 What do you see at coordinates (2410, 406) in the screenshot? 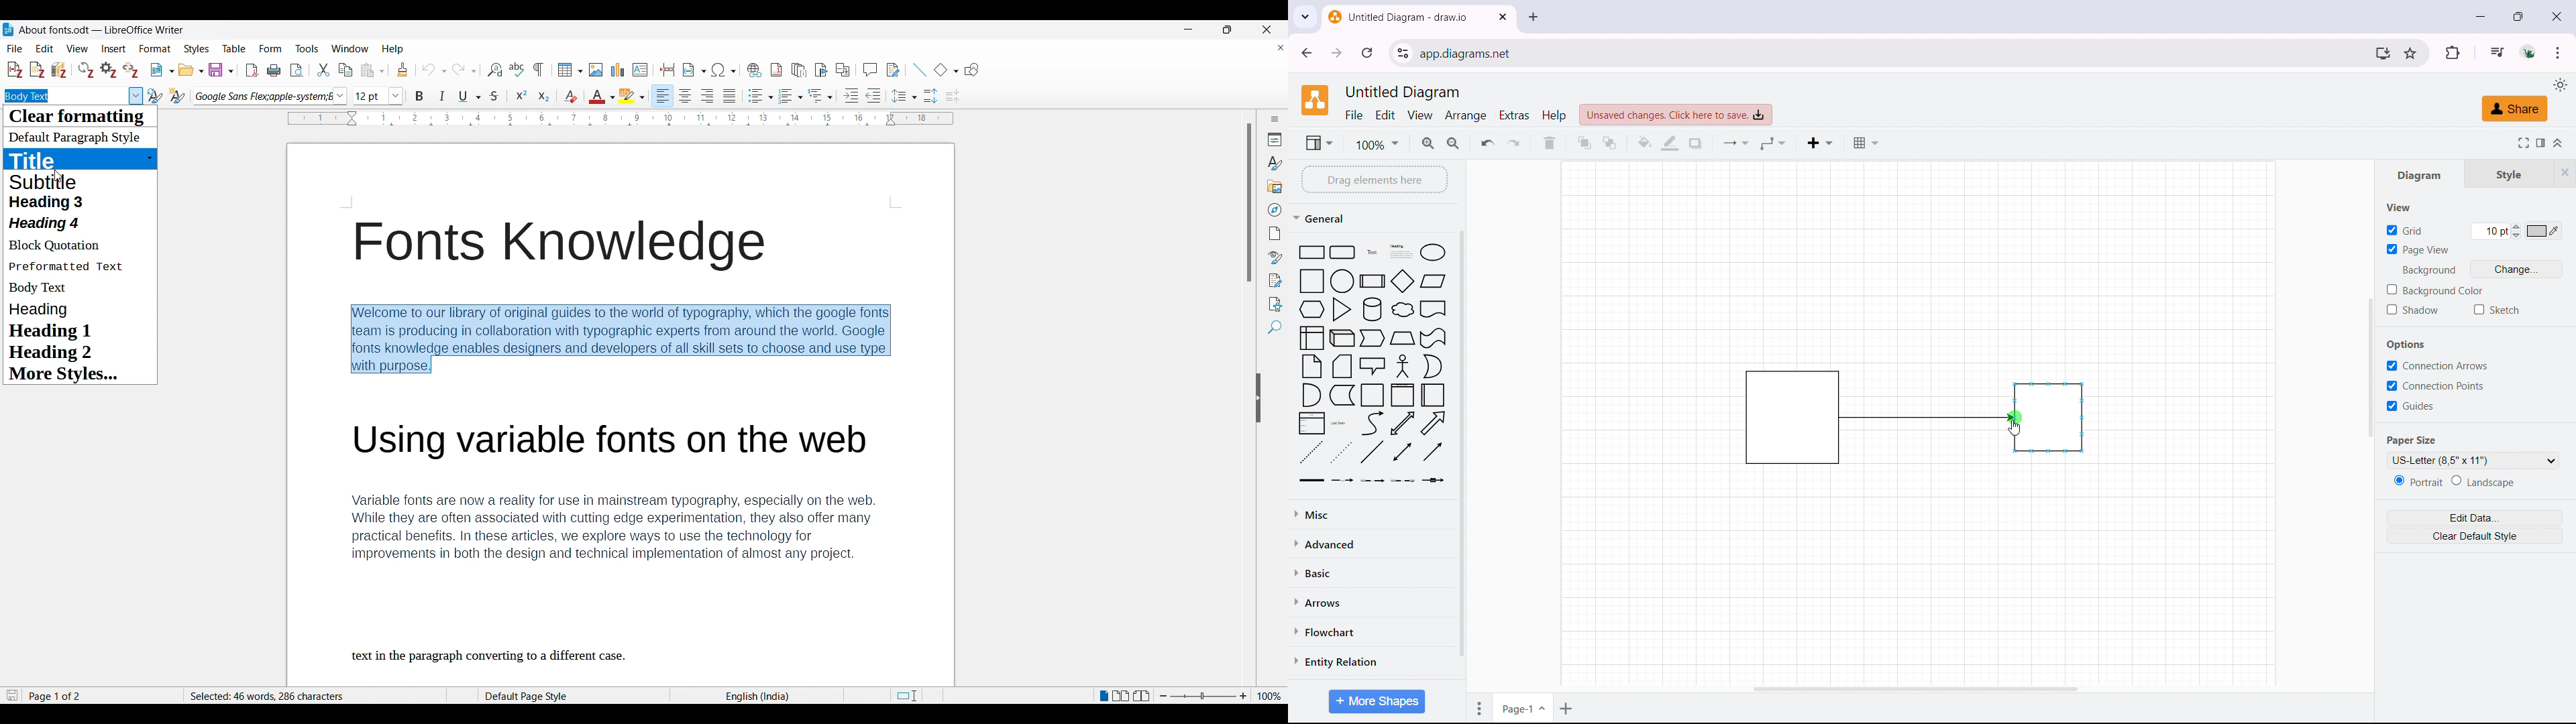
I see `guide` at bounding box center [2410, 406].